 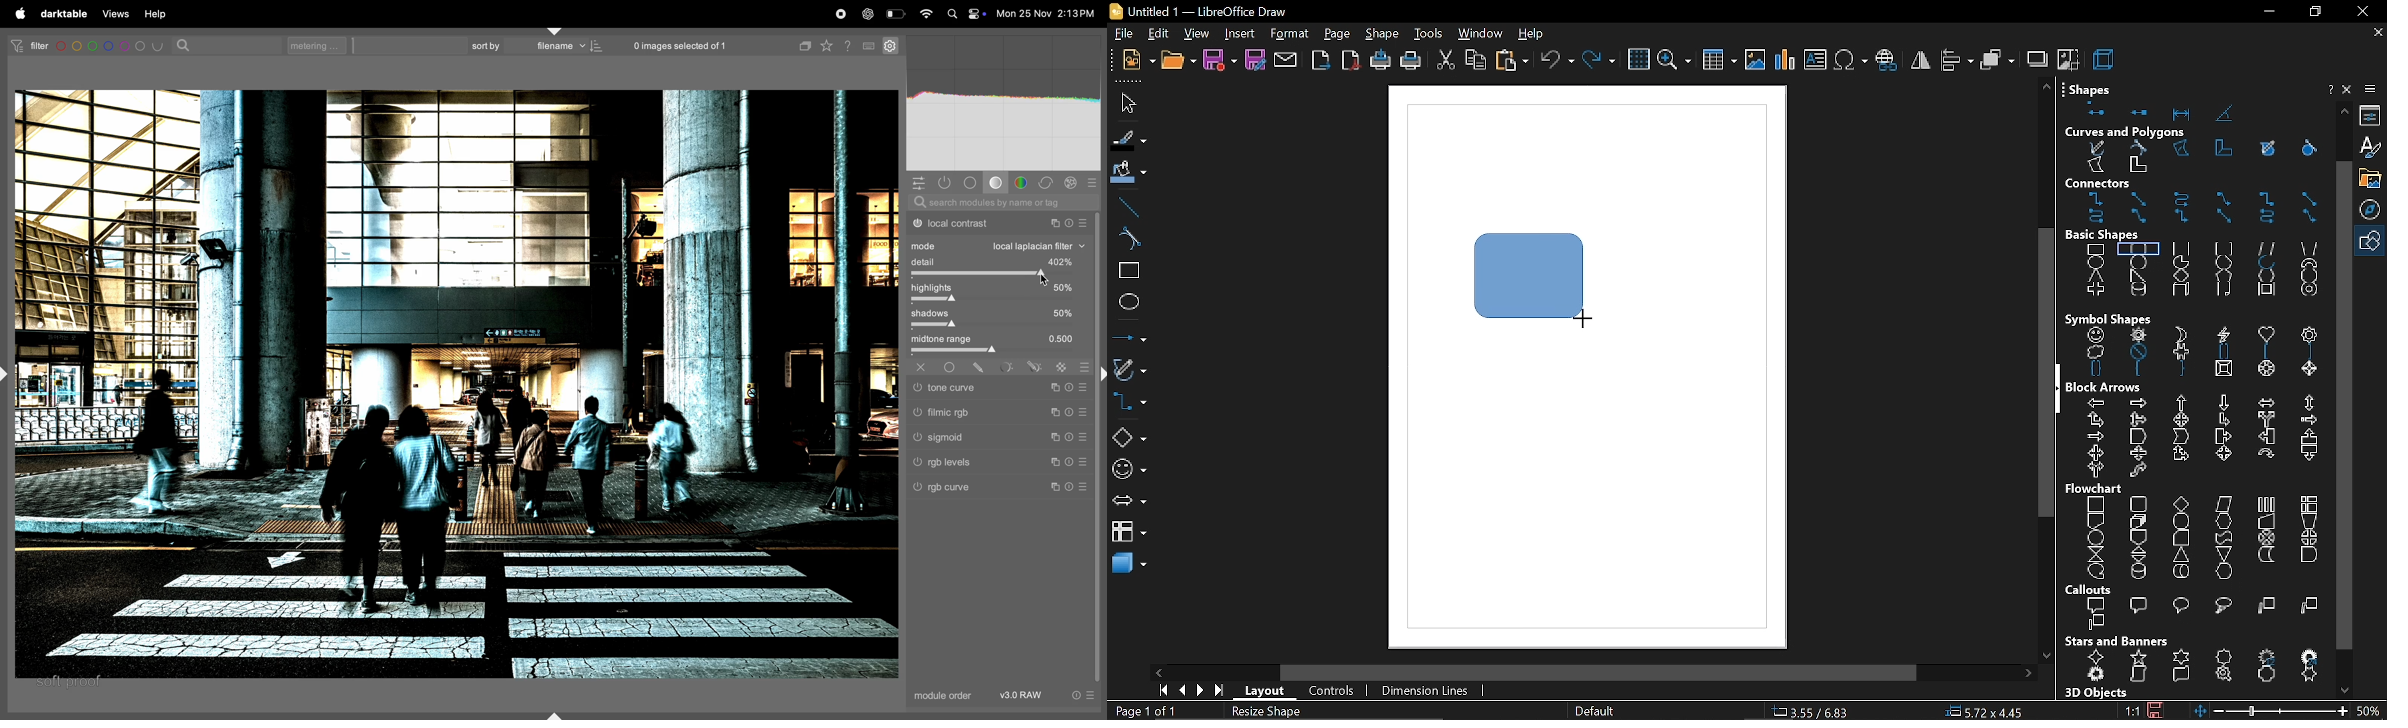 I want to click on attach, so click(x=1287, y=61).